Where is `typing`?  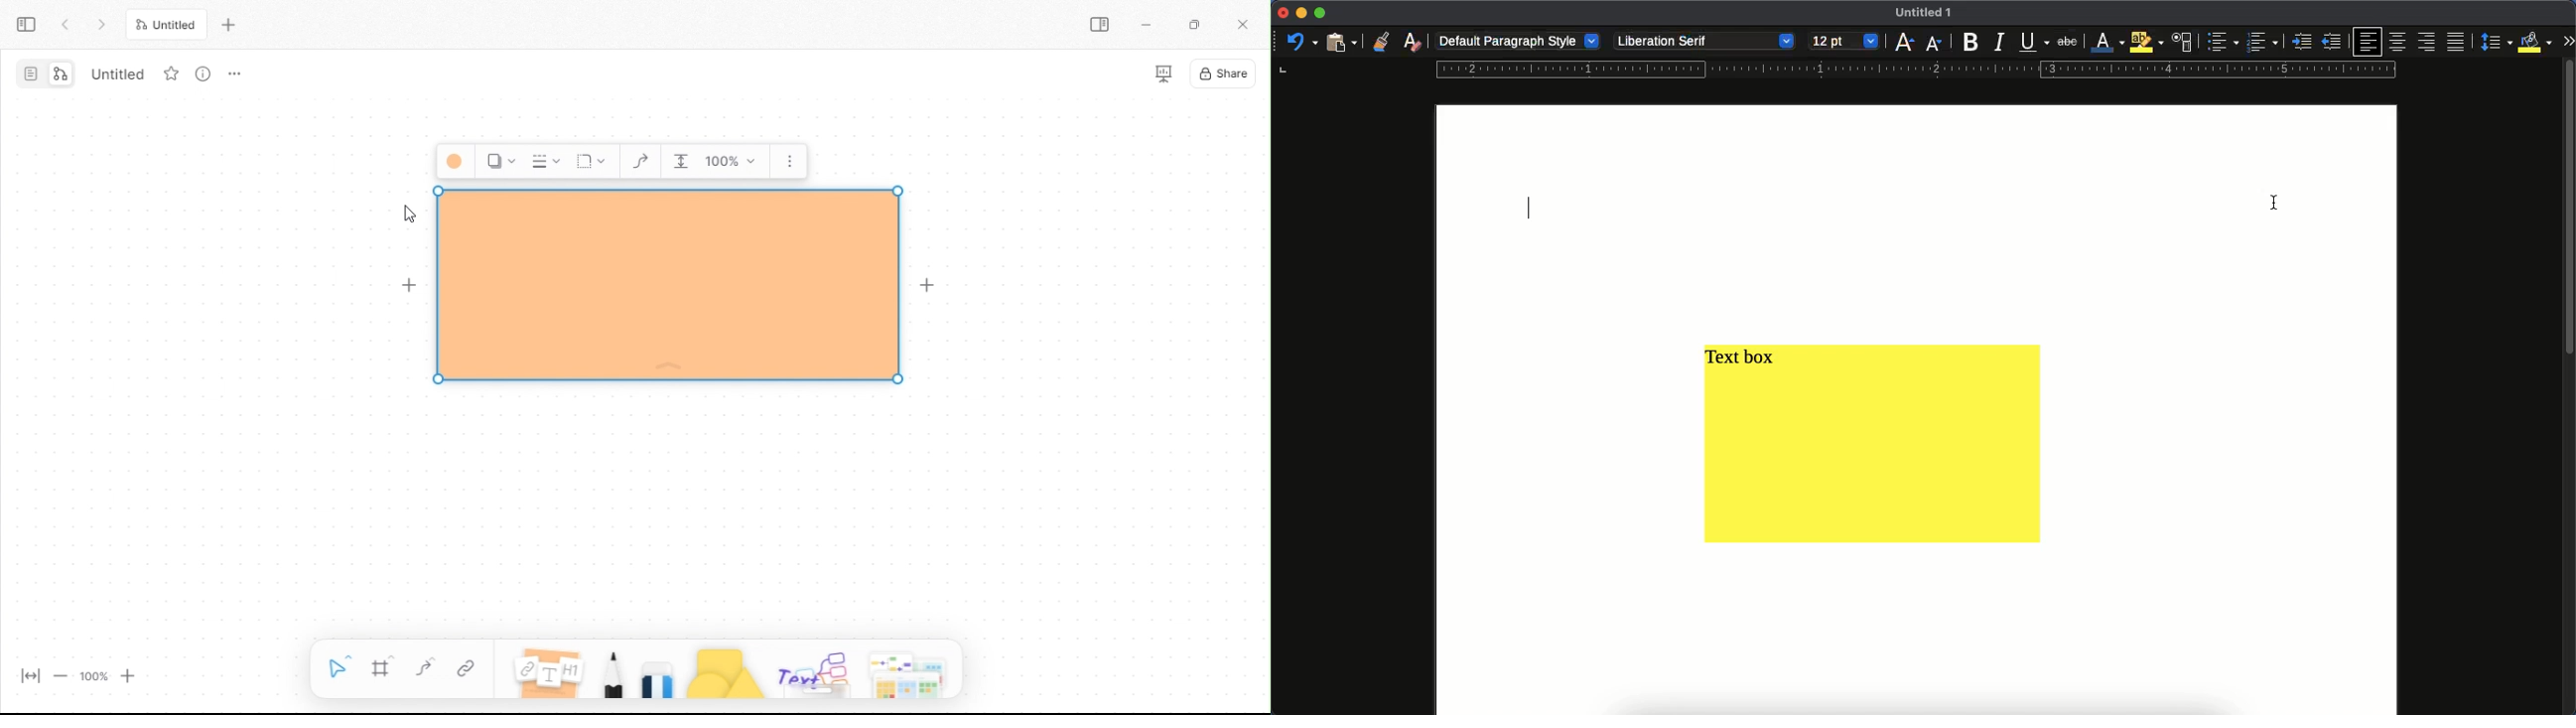 typing is located at coordinates (1535, 208).